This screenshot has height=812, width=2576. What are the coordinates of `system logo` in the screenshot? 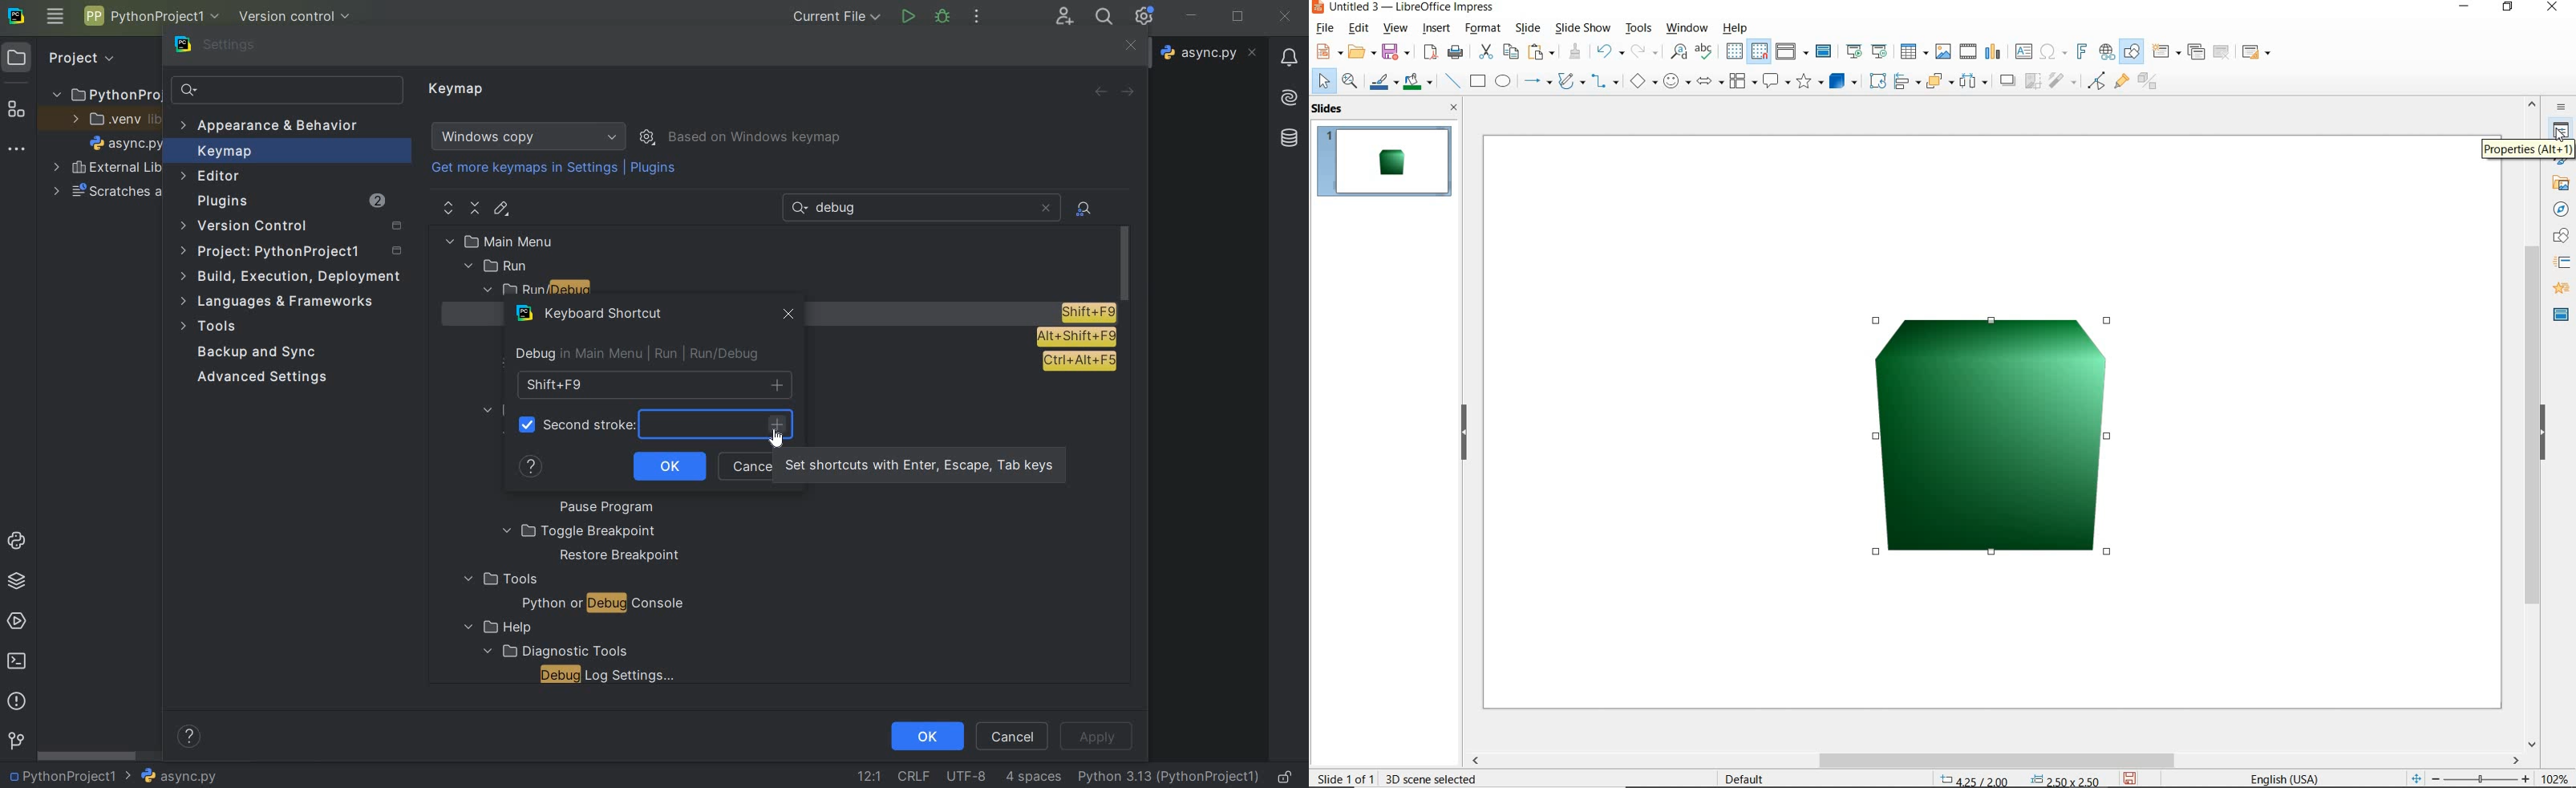 It's located at (15, 14).